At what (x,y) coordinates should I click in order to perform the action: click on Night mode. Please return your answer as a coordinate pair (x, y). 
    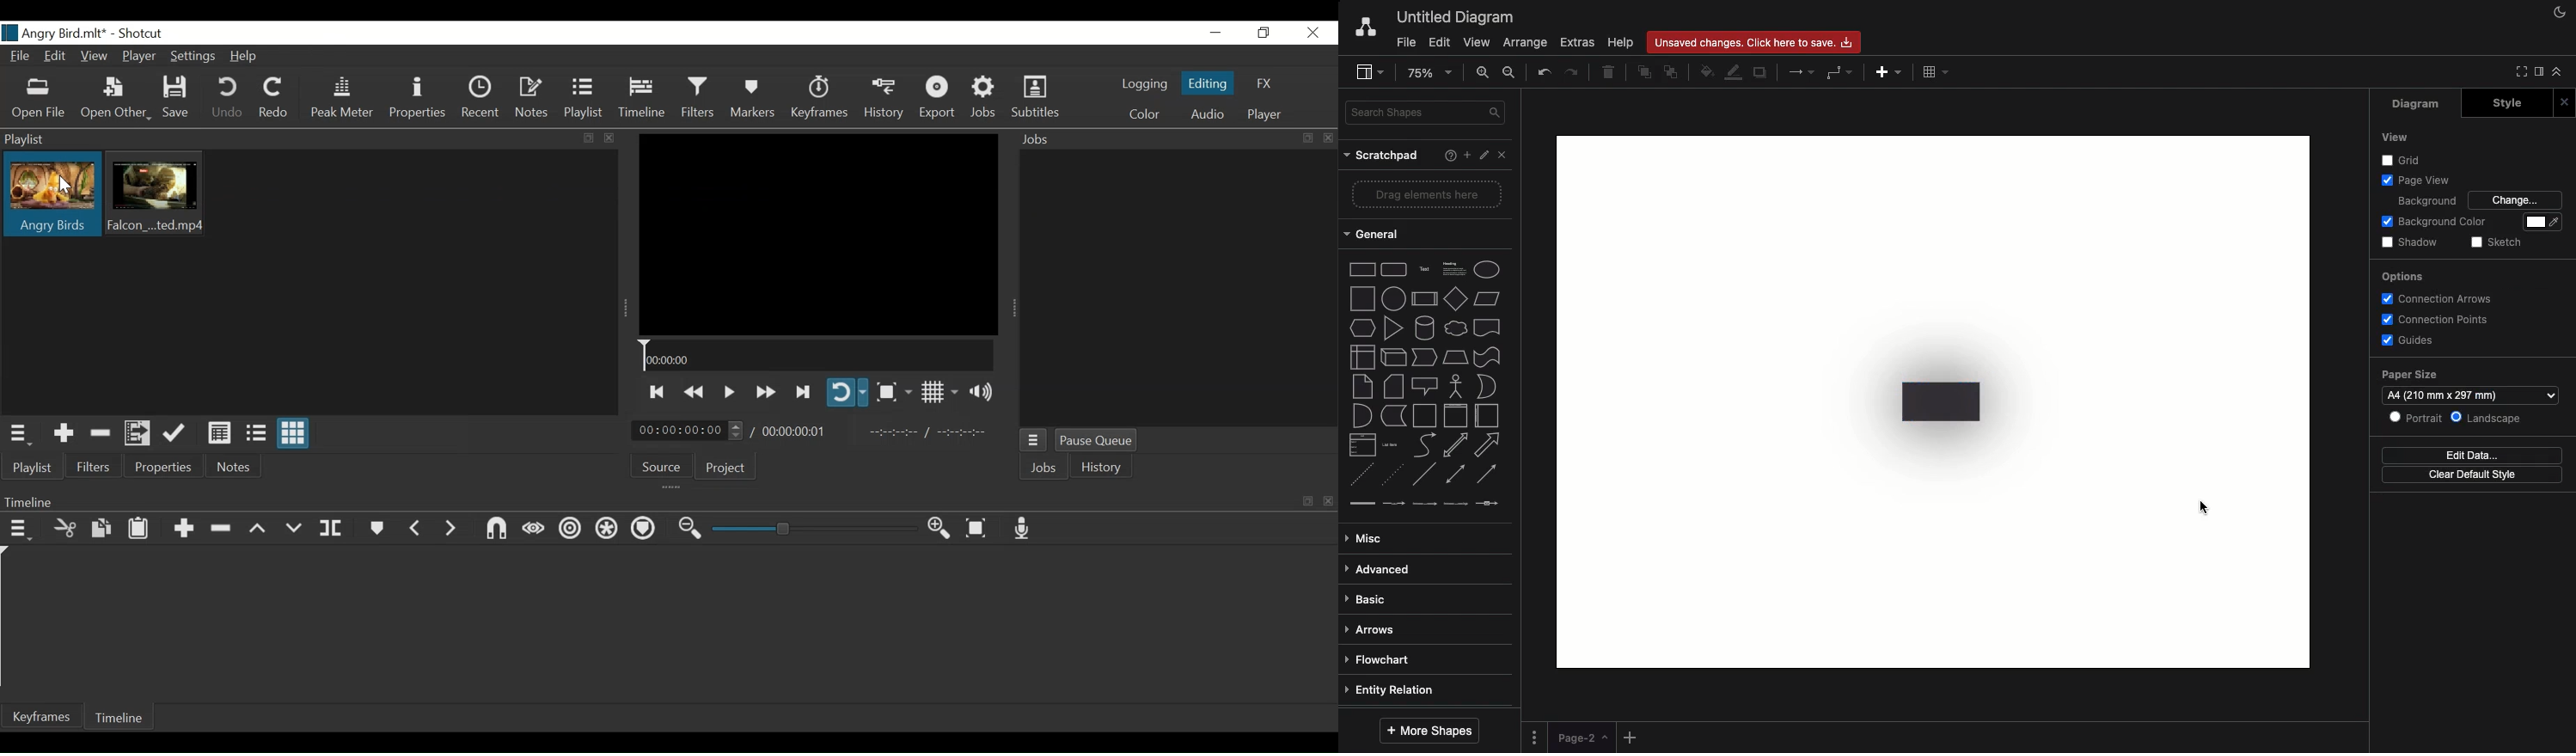
    Looking at the image, I should click on (2558, 11).